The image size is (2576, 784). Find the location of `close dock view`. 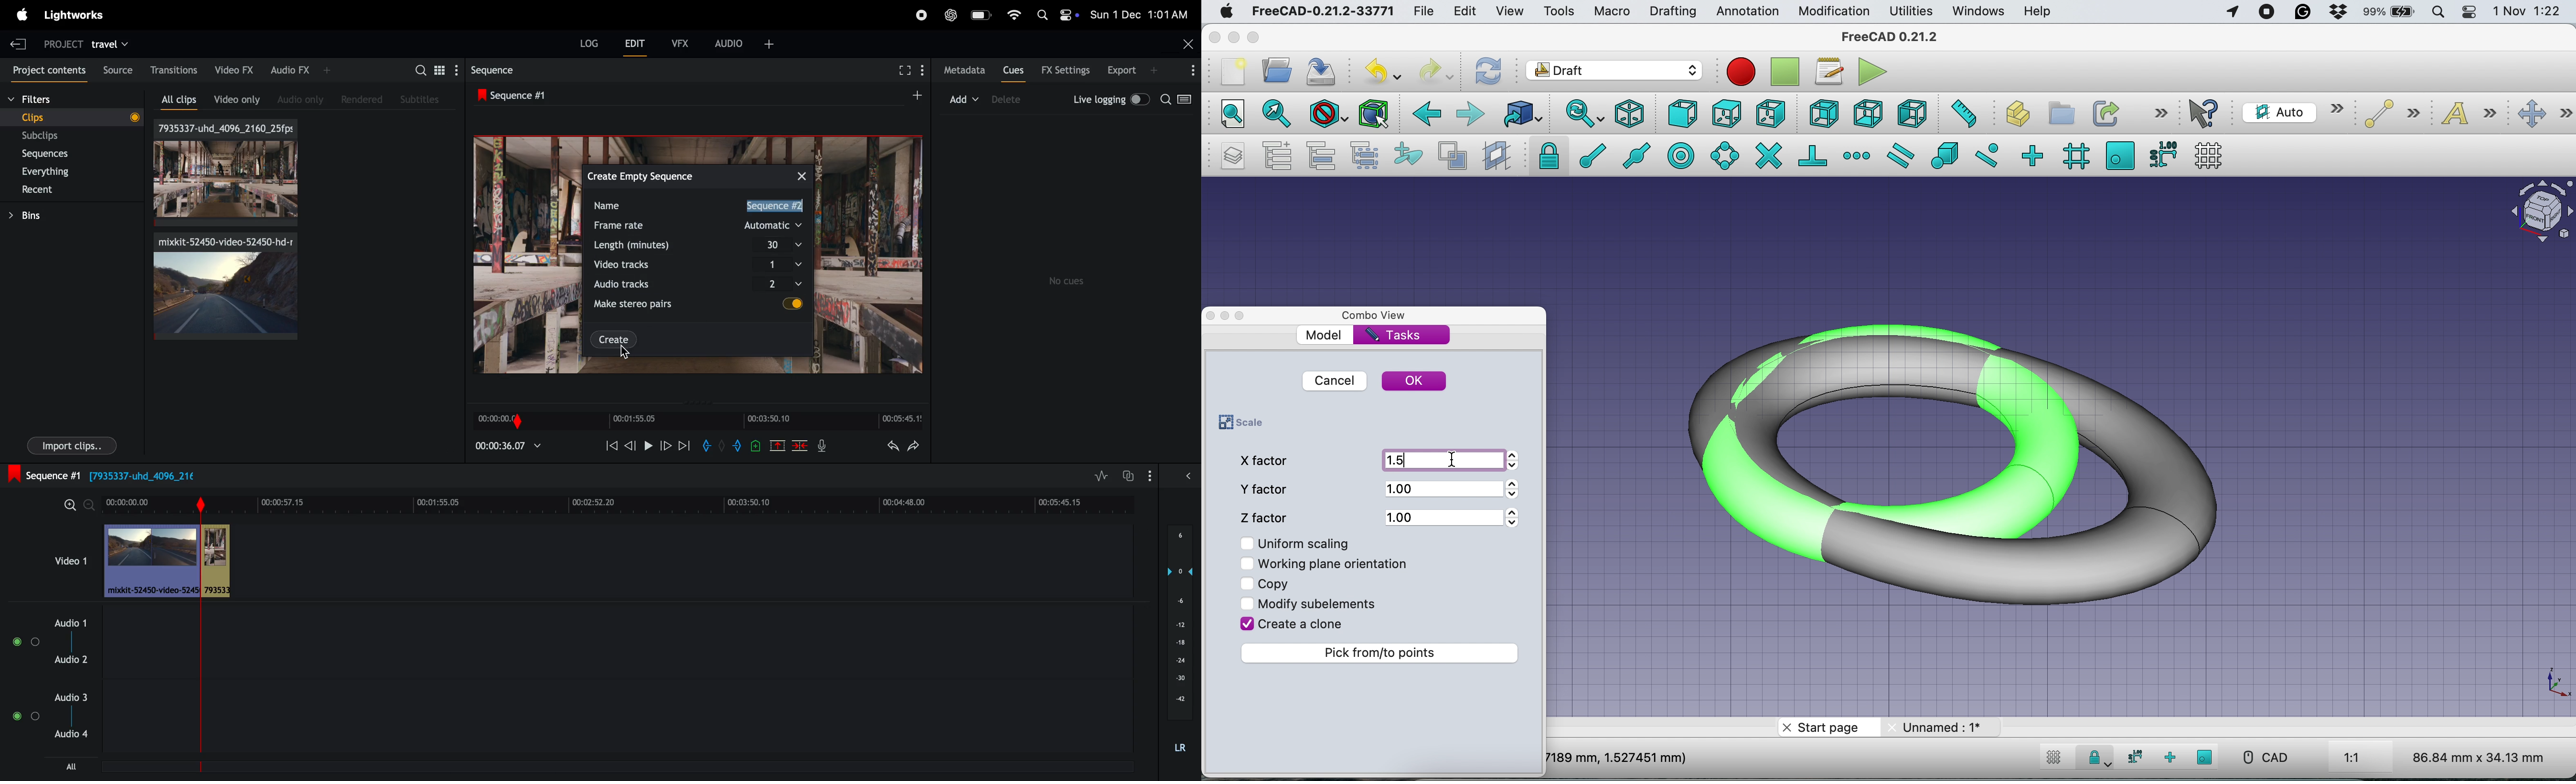

close dock view is located at coordinates (1210, 316).